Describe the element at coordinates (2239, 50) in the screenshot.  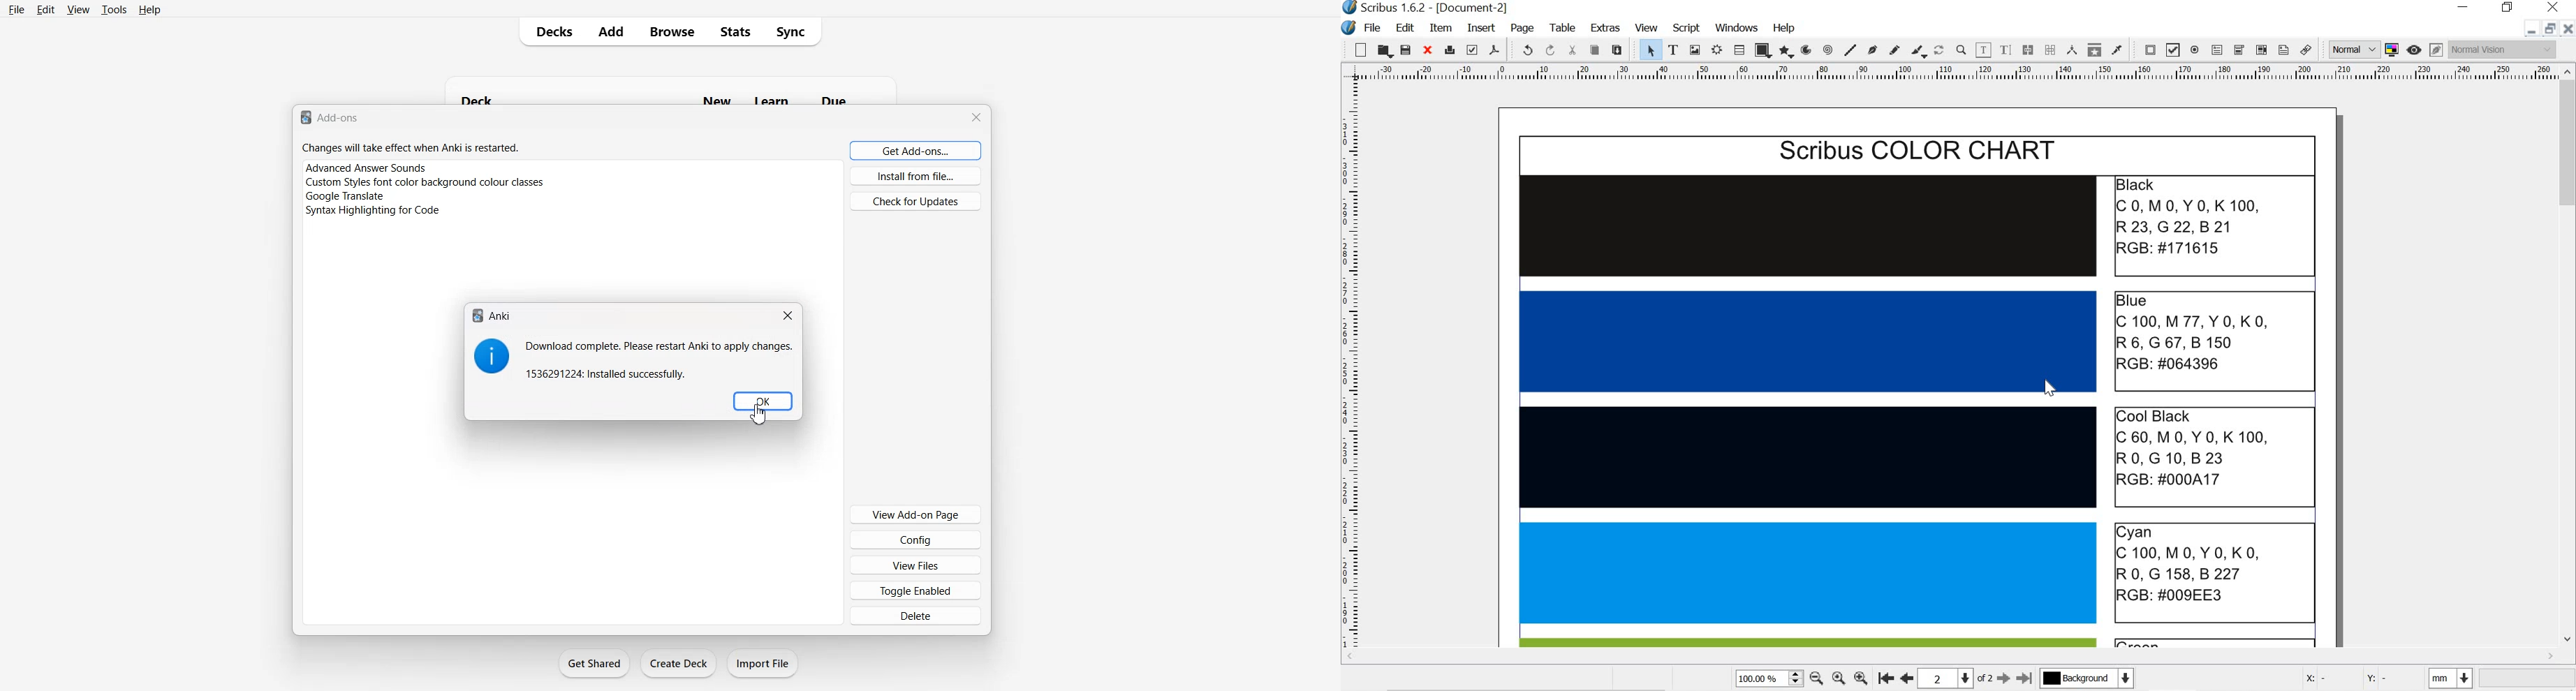
I see `pdf combo box` at that location.